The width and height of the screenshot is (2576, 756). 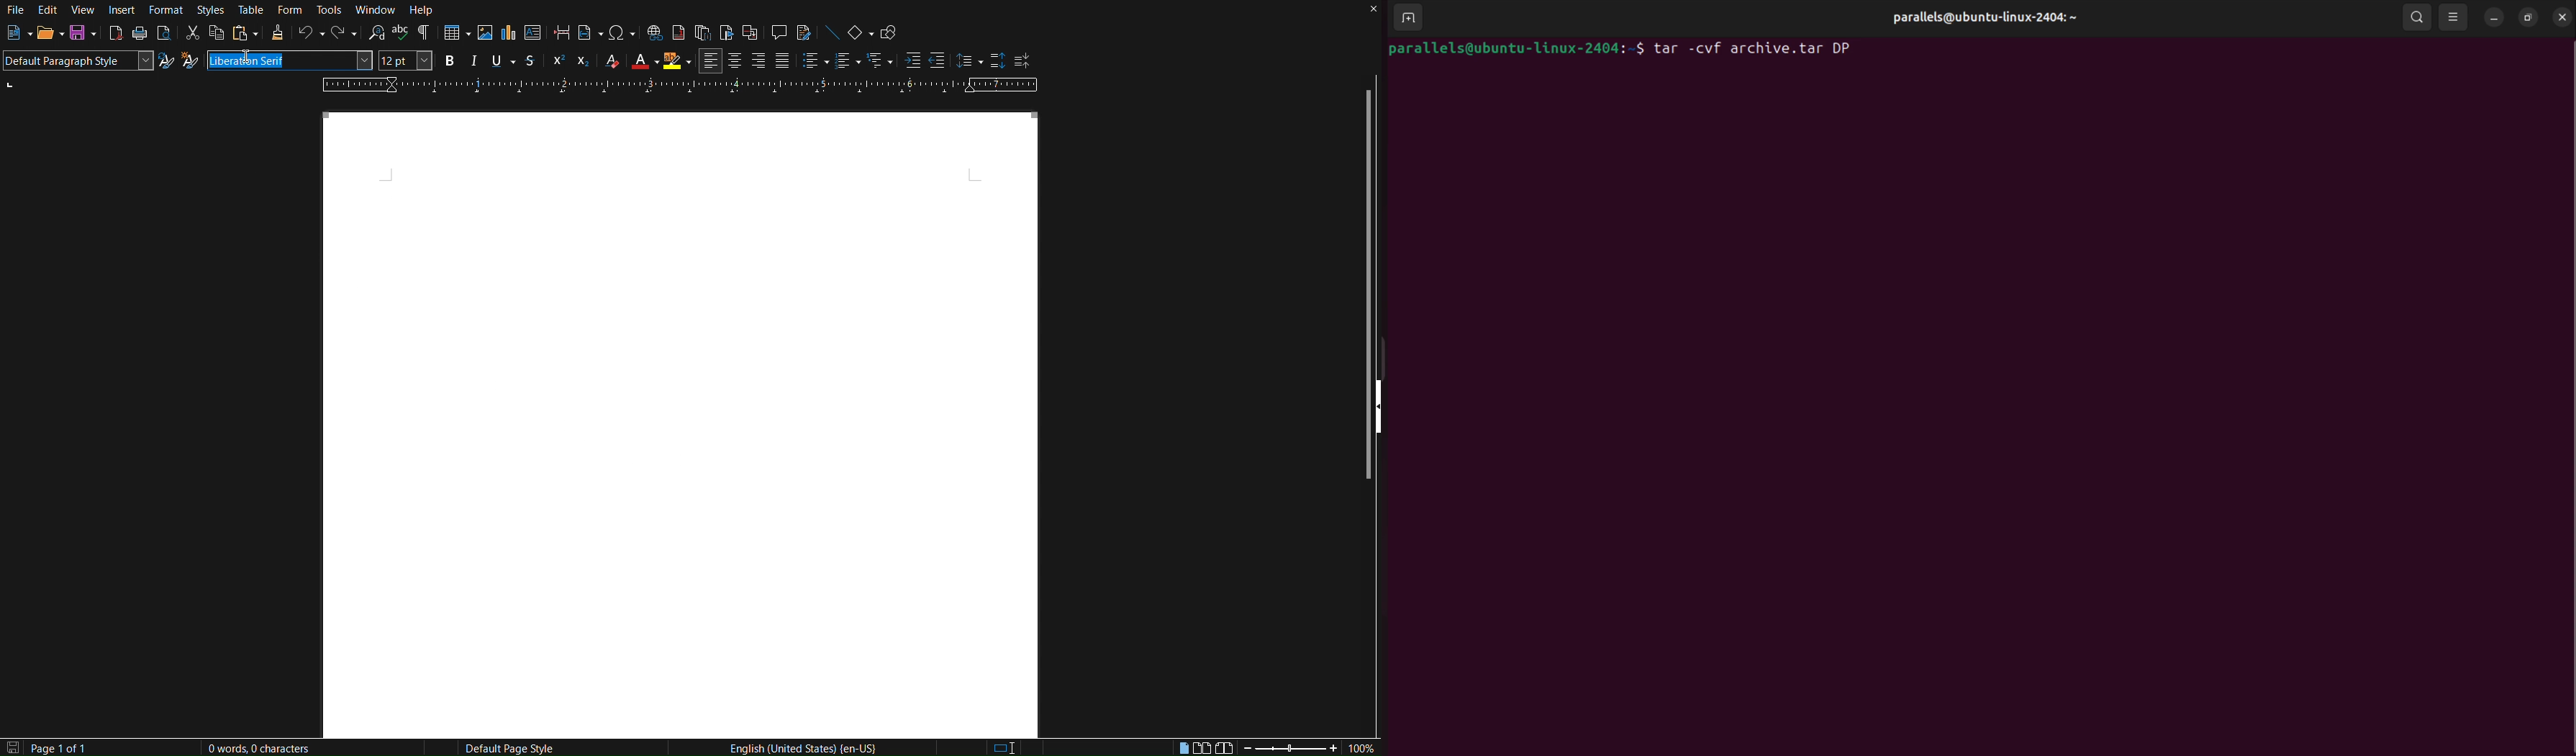 What do you see at coordinates (455, 33) in the screenshot?
I see `Insert Table` at bounding box center [455, 33].